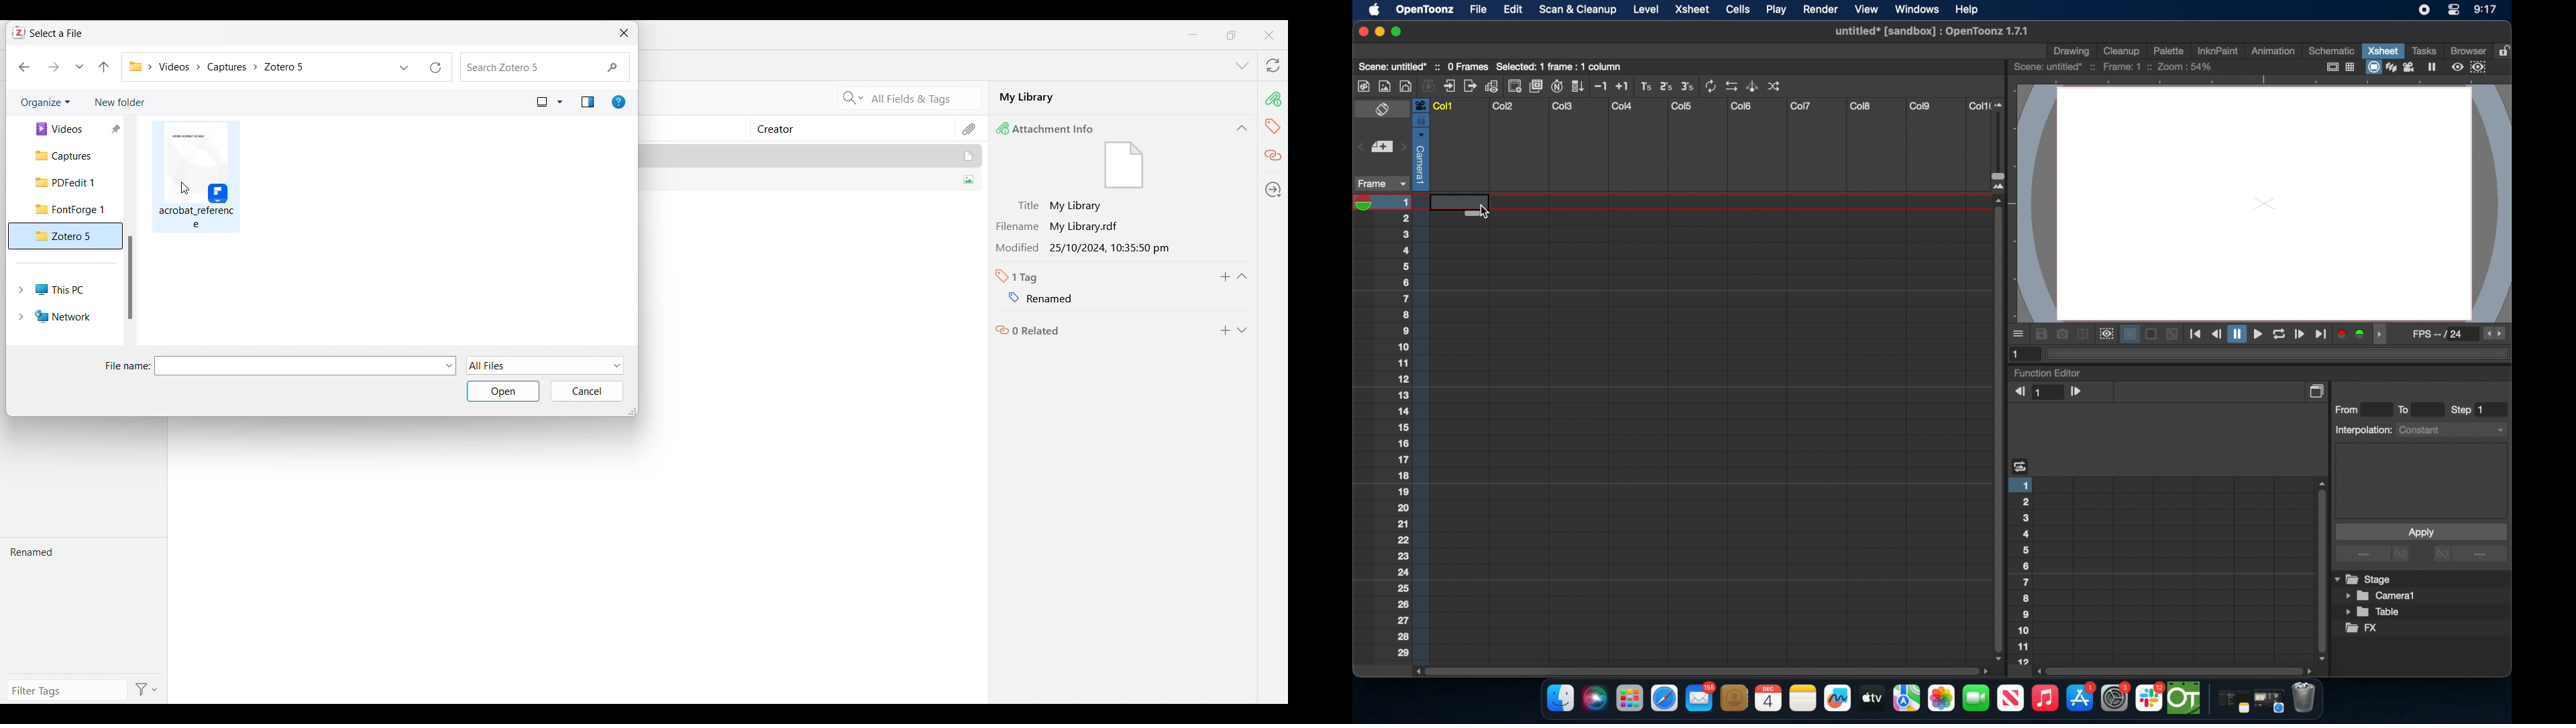 The image size is (2576, 728). Describe the element at coordinates (971, 128) in the screenshot. I see `Attachment` at that location.